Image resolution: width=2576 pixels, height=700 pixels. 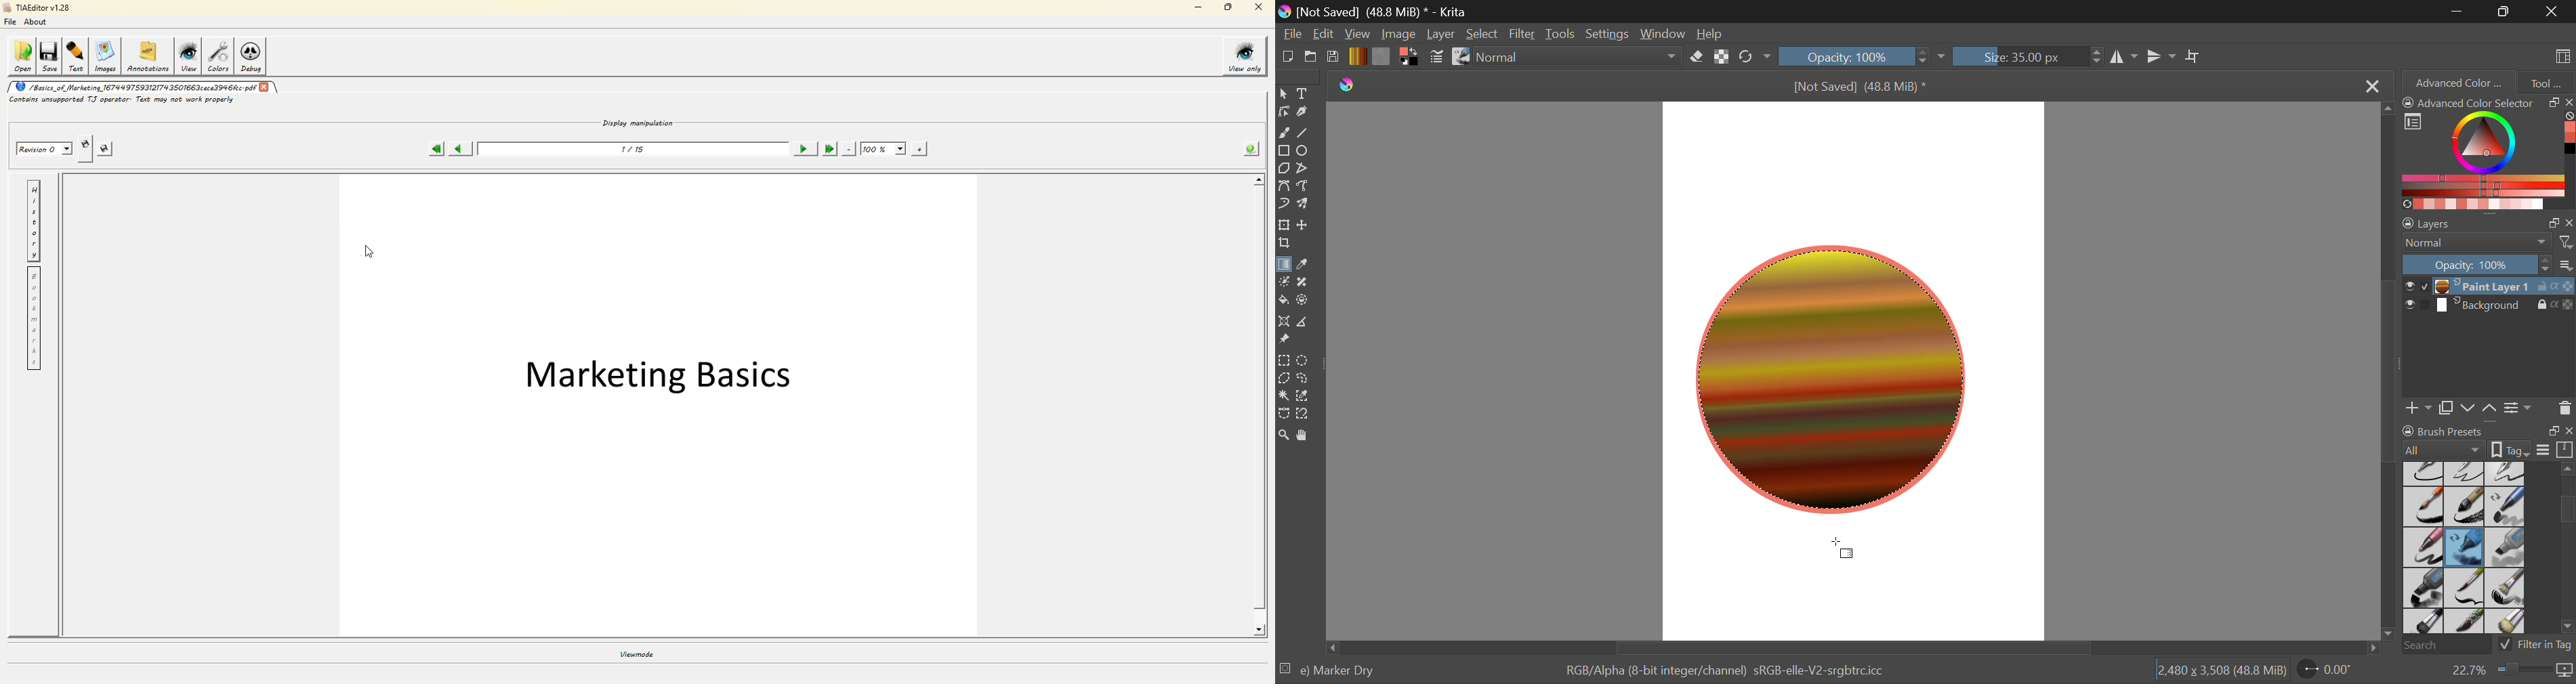 What do you see at coordinates (1283, 393) in the screenshot?
I see `Tool` at bounding box center [1283, 393].